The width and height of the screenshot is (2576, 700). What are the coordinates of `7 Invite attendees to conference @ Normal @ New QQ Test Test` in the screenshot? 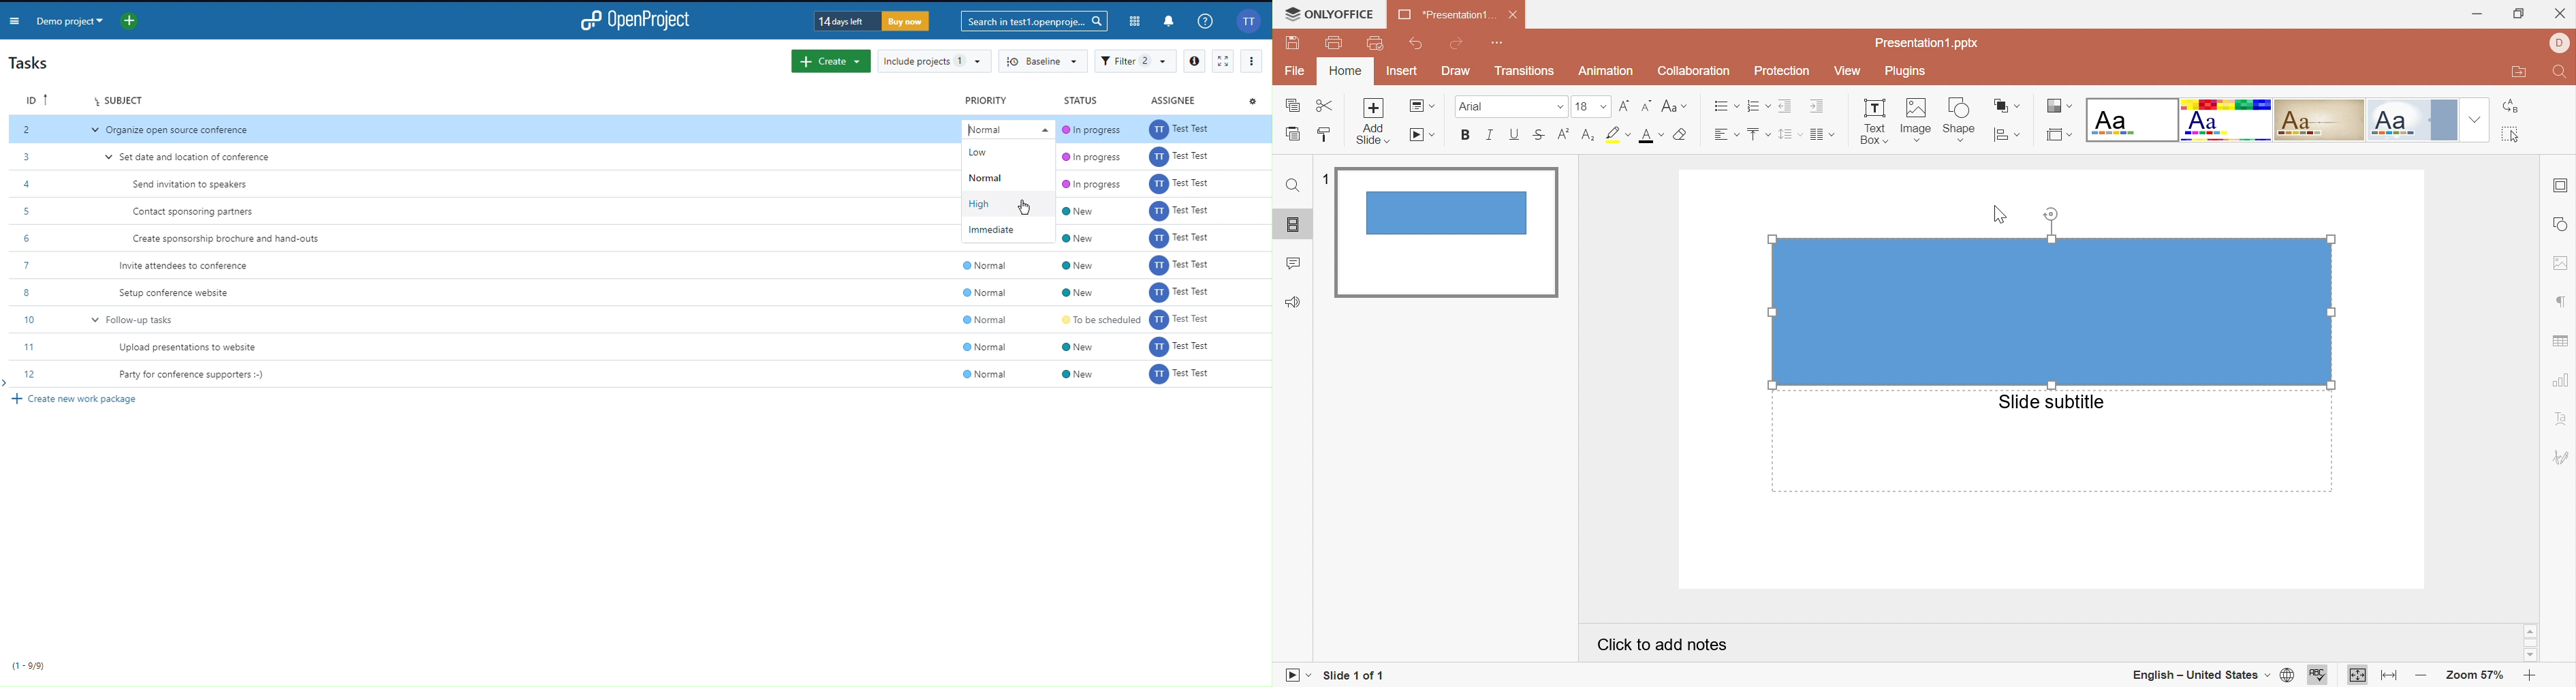 It's located at (640, 265).